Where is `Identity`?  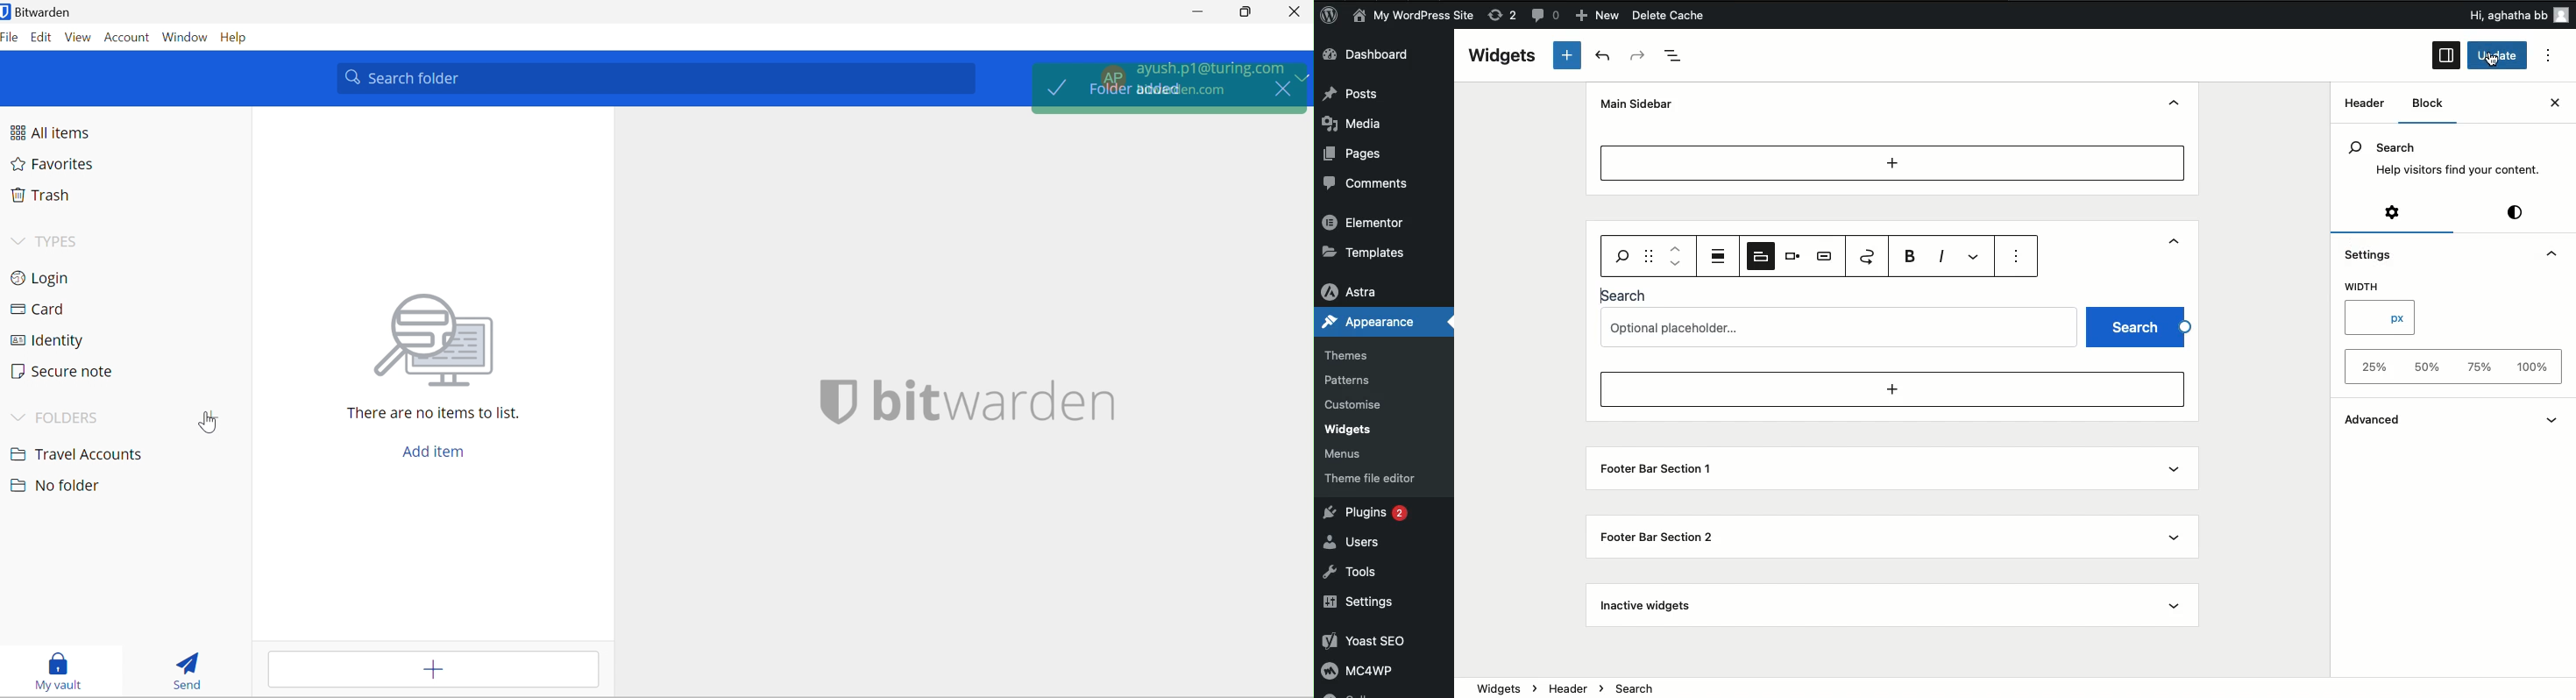
Identity is located at coordinates (46, 343).